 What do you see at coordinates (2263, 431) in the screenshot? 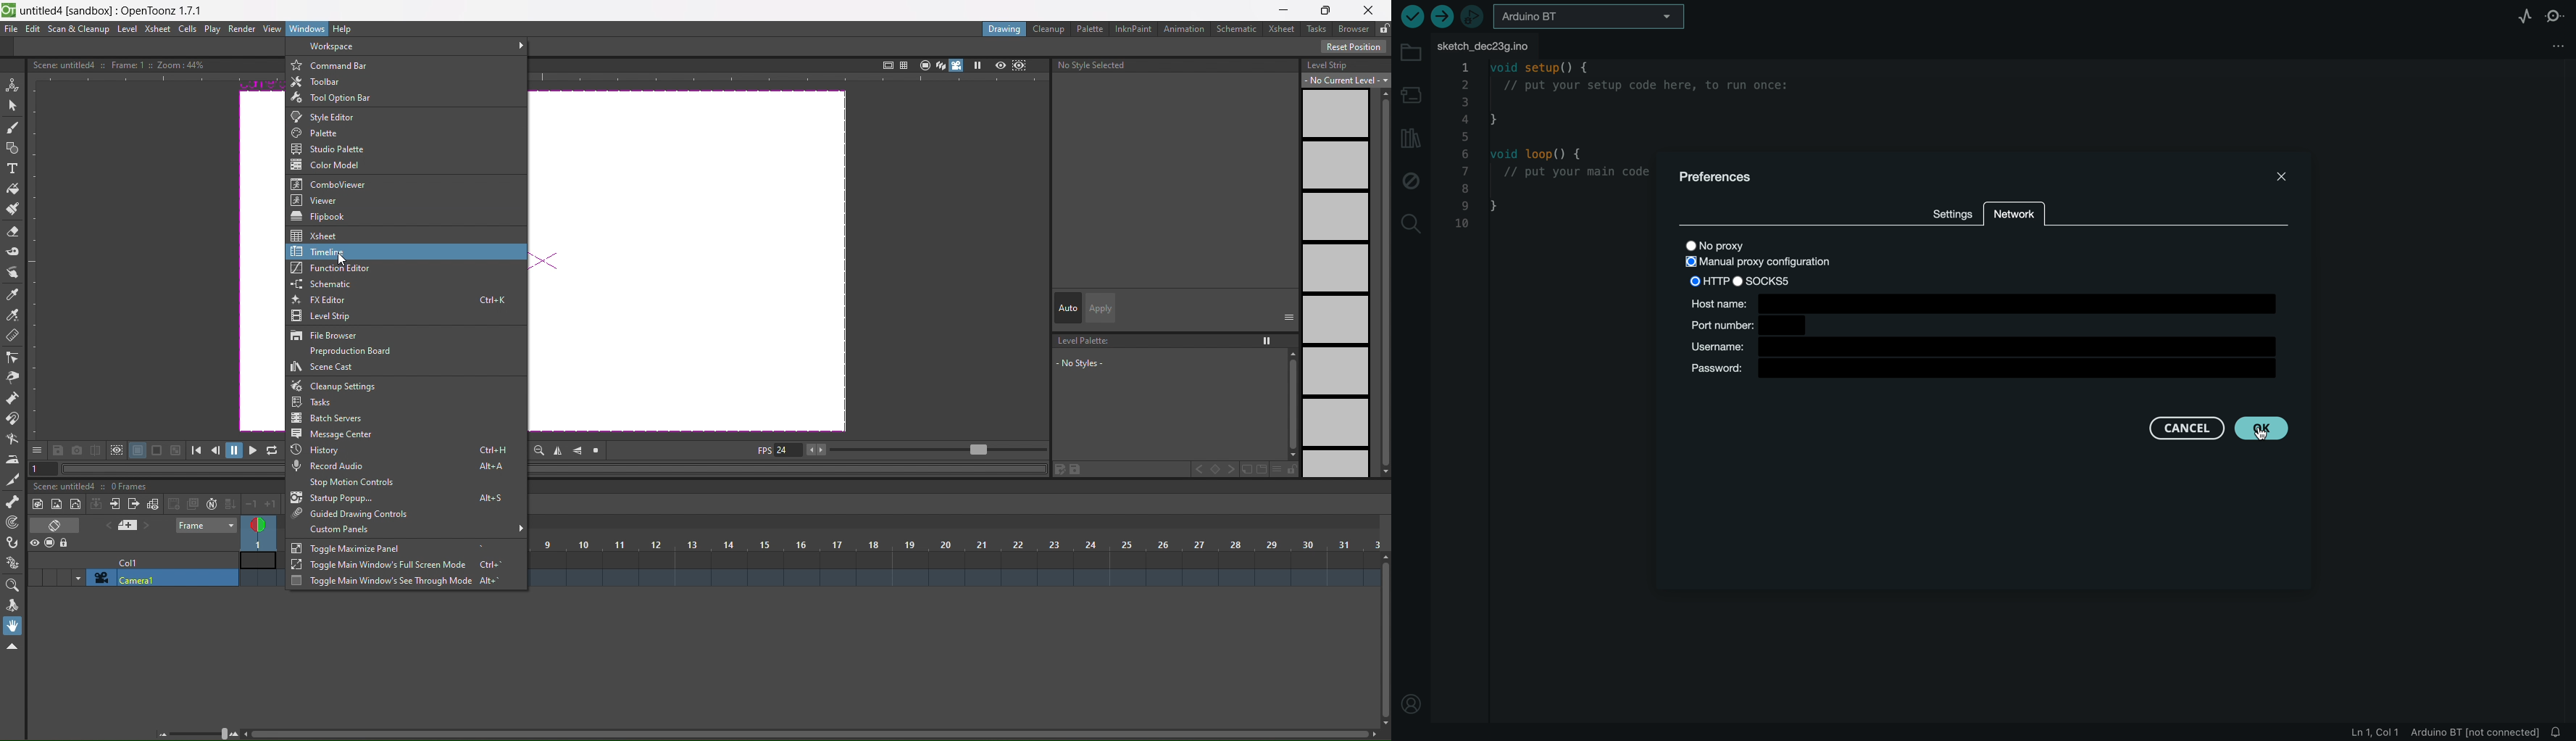
I see `cursor` at bounding box center [2263, 431].